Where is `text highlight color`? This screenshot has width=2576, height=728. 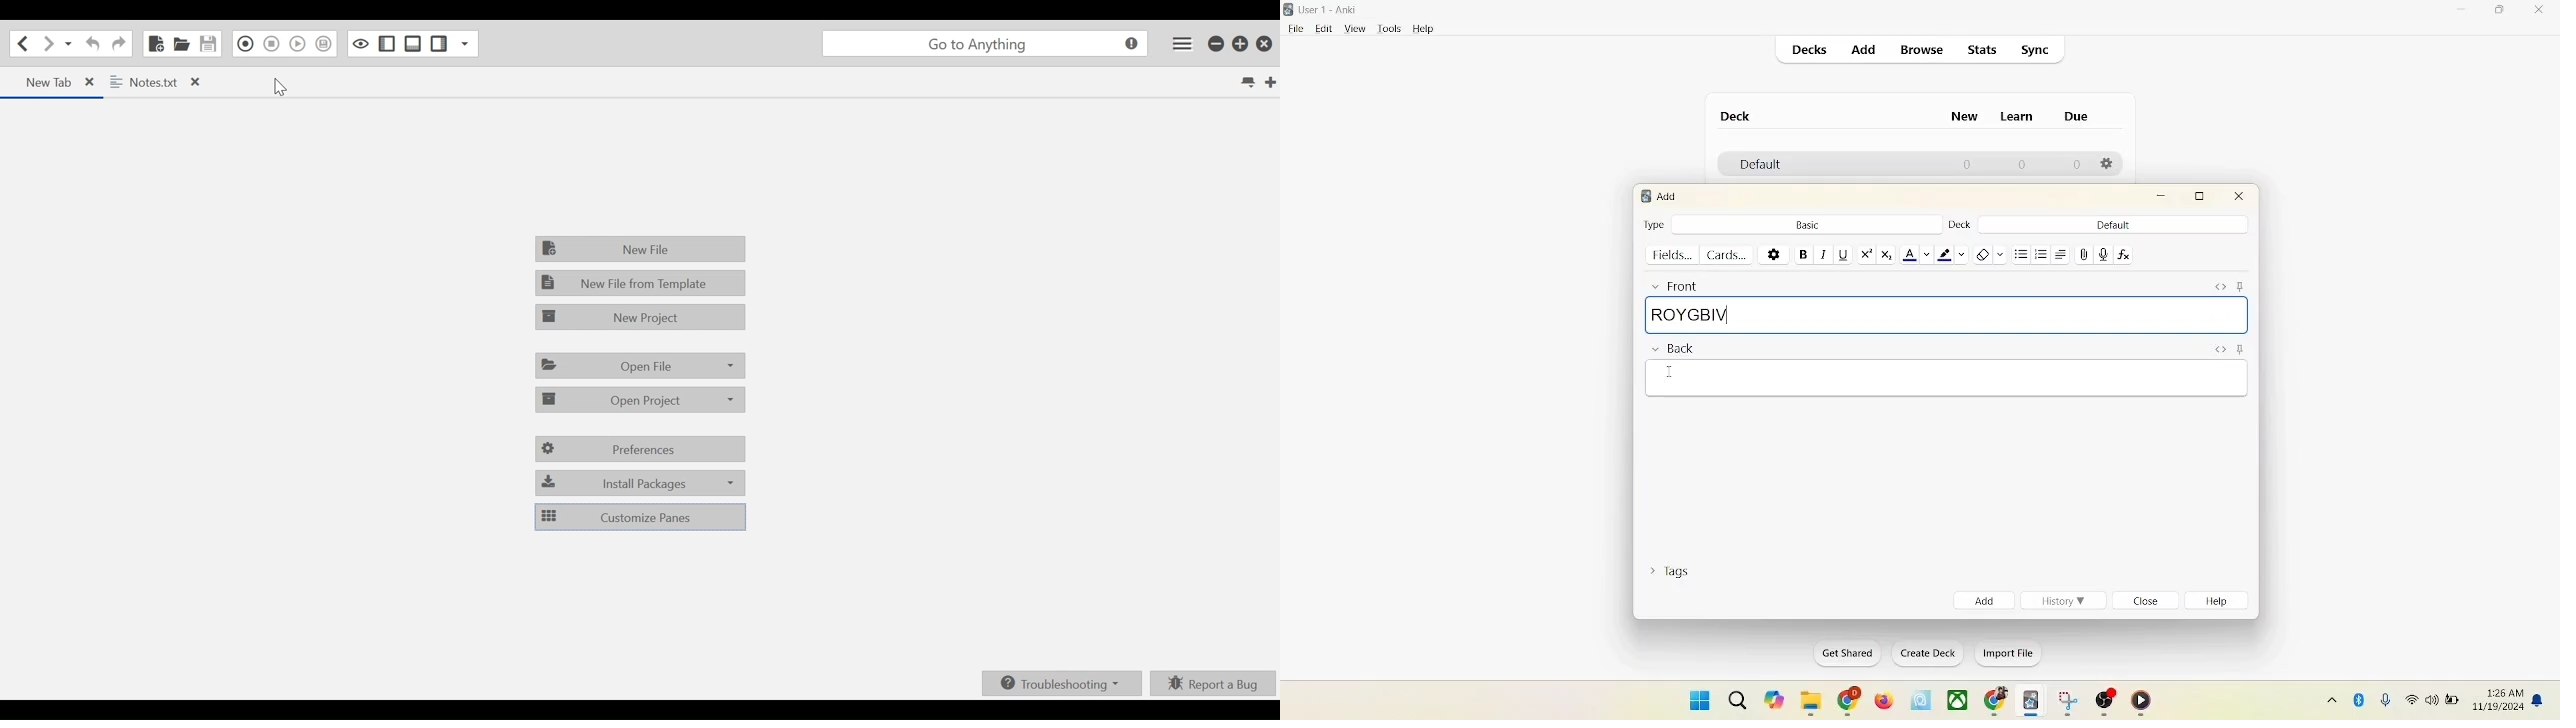
text highlight color is located at coordinates (1950, 254).